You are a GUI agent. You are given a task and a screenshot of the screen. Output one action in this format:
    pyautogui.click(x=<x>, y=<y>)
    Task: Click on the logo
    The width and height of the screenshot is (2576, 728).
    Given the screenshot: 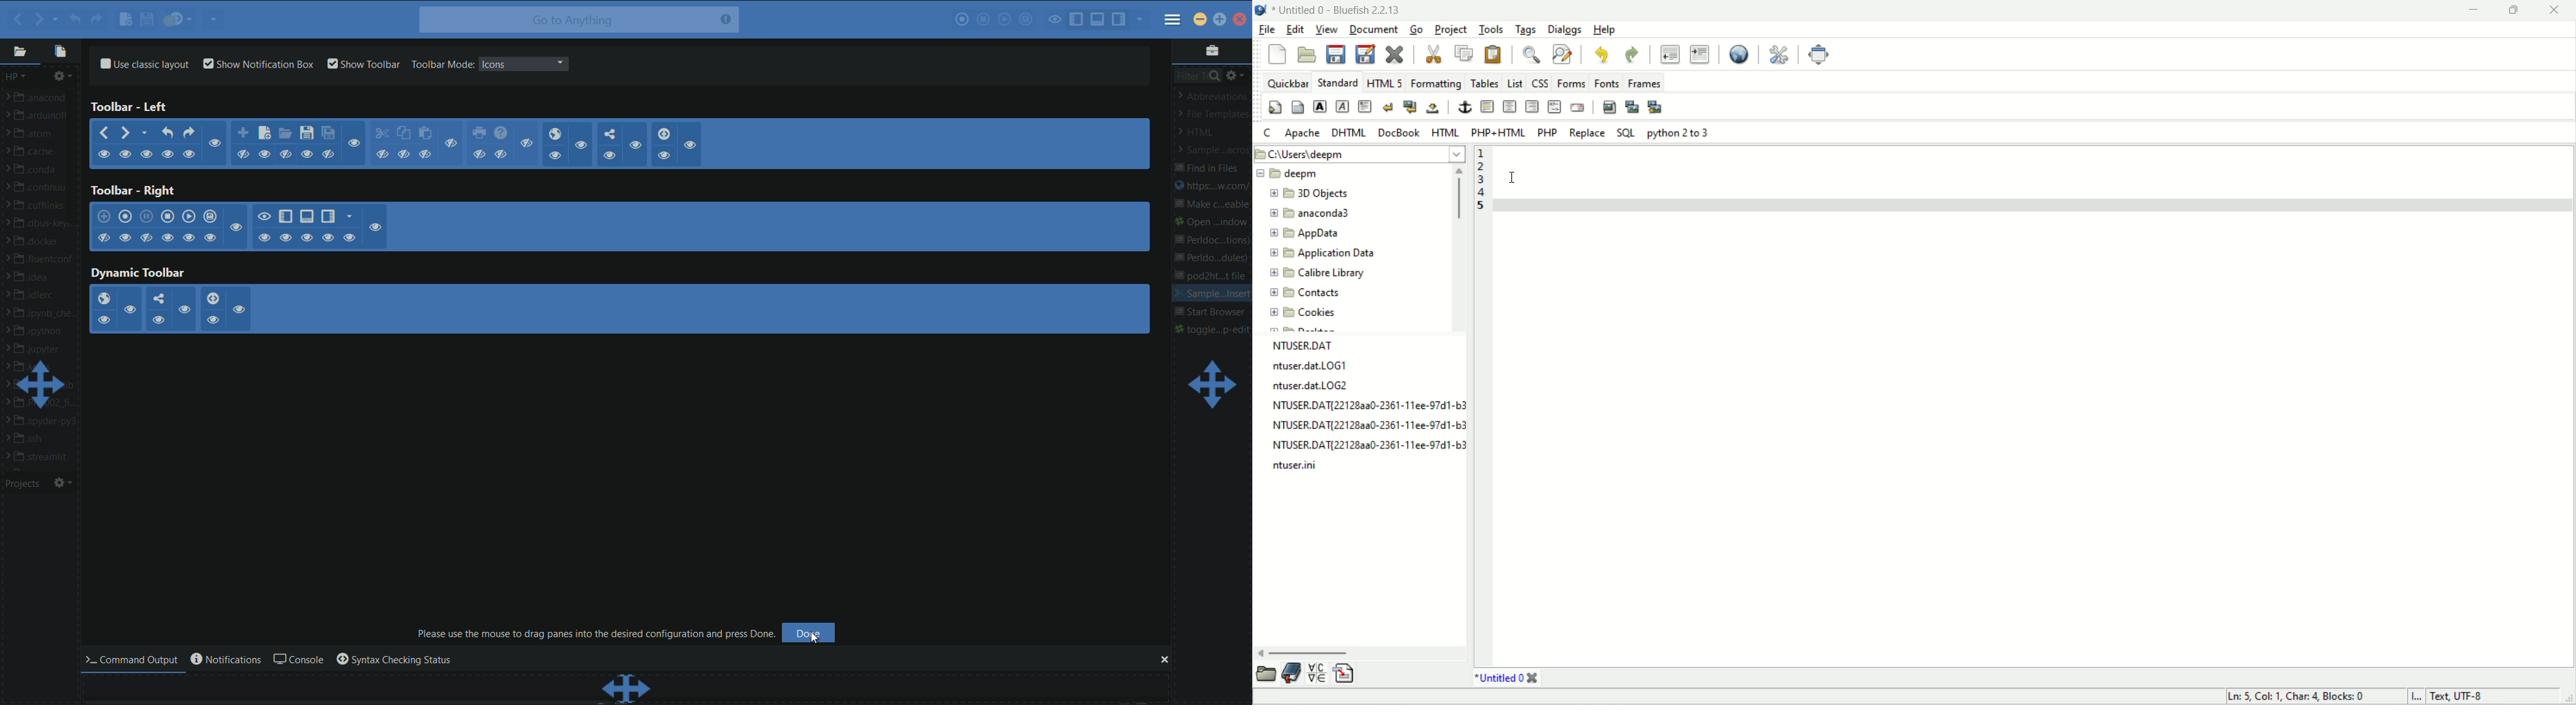 What is the action you would take?
    pyautogui.click(x=1260, y=10)
    